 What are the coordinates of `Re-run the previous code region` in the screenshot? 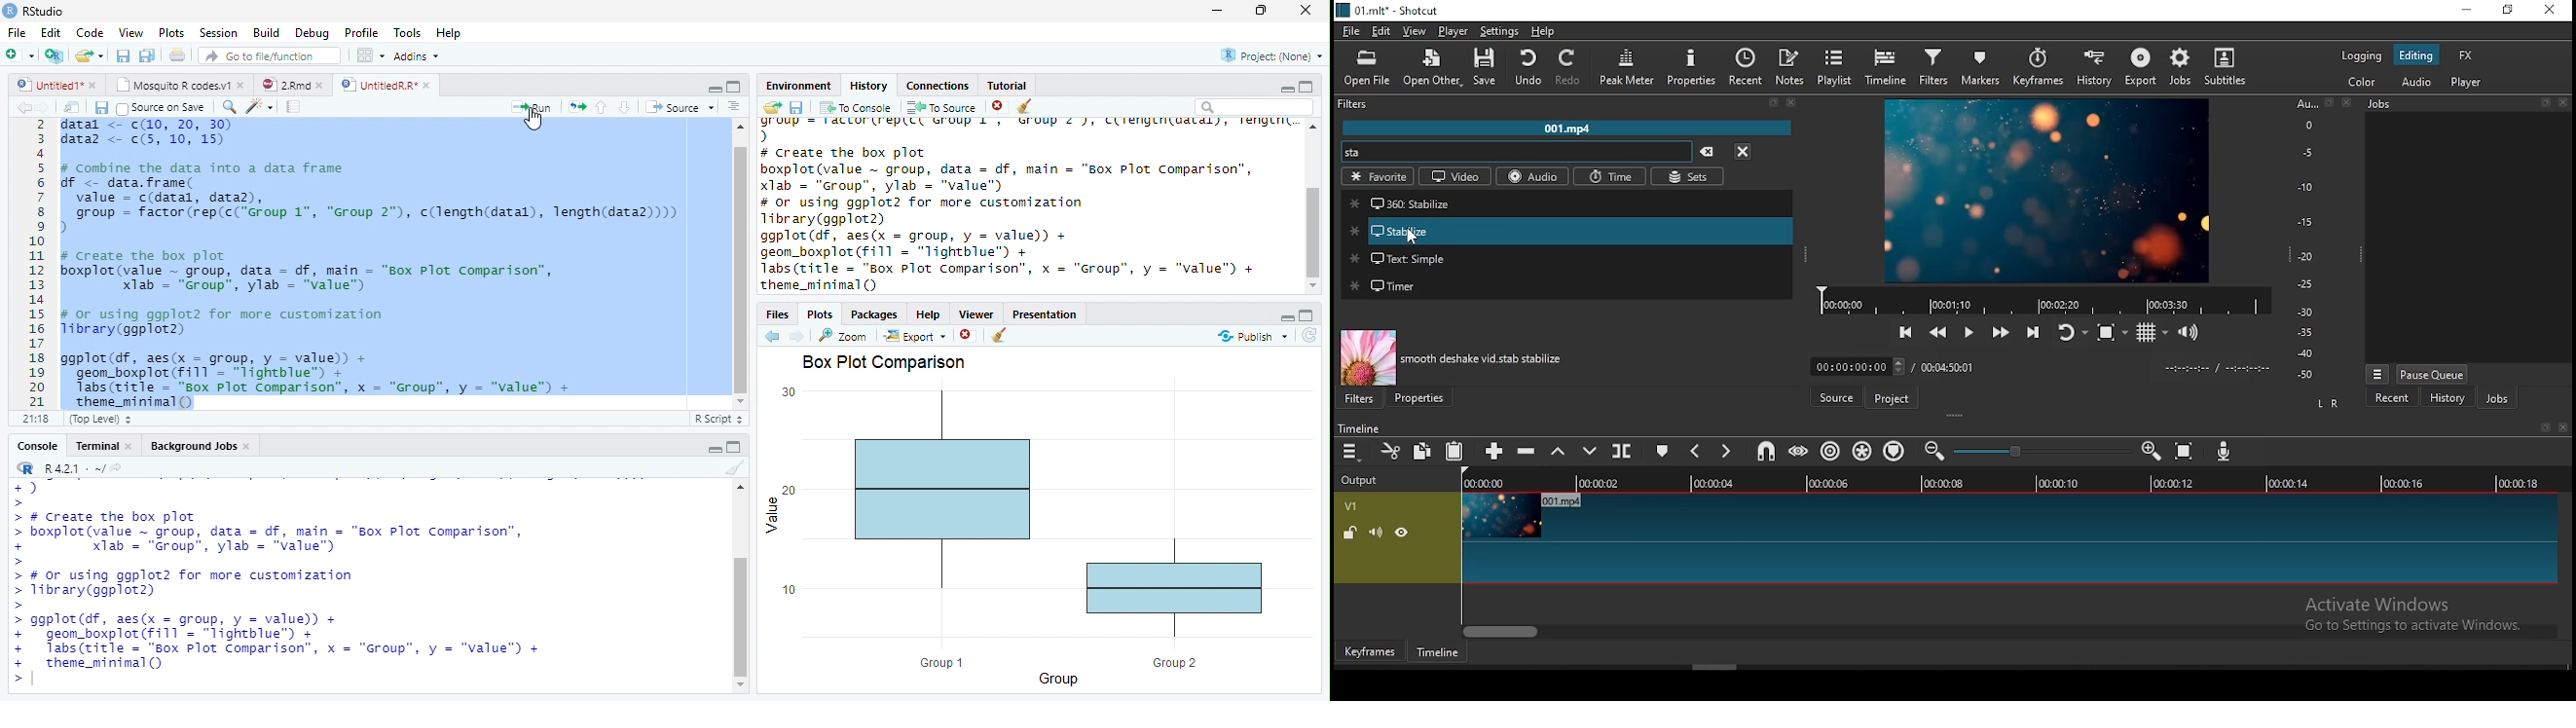 It's located at (576, 107).